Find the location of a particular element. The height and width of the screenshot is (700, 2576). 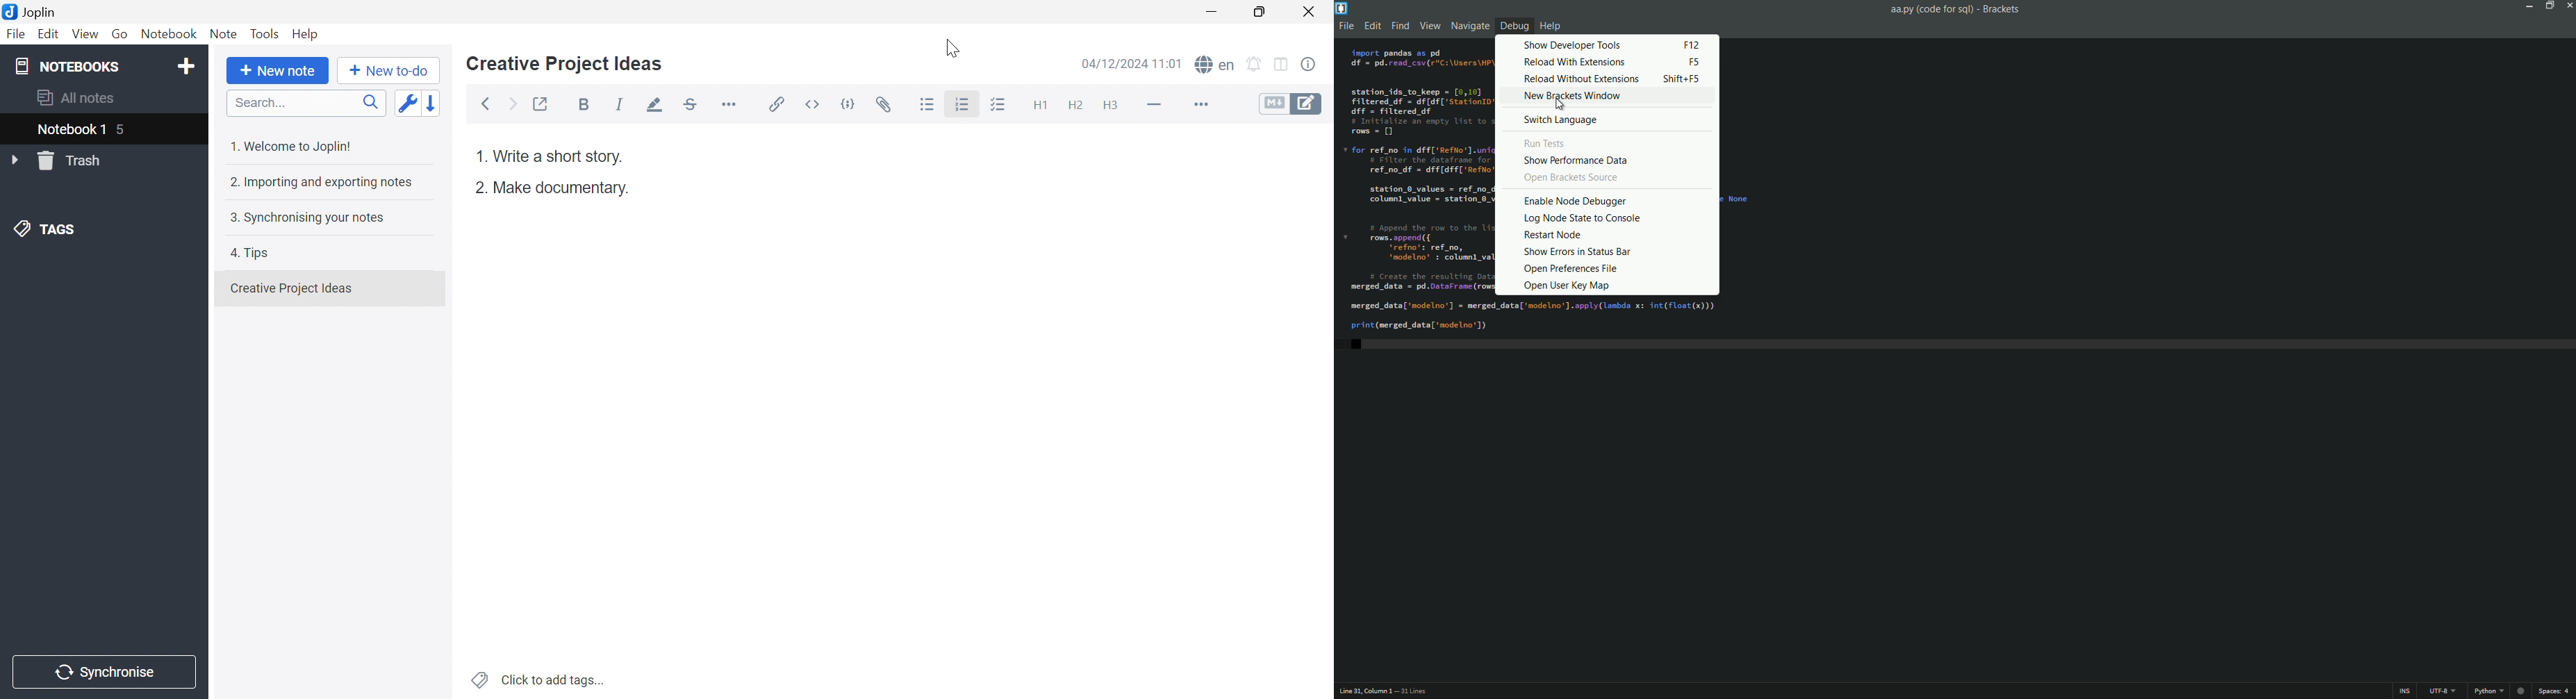

Note is located at coordinates (222, 35).